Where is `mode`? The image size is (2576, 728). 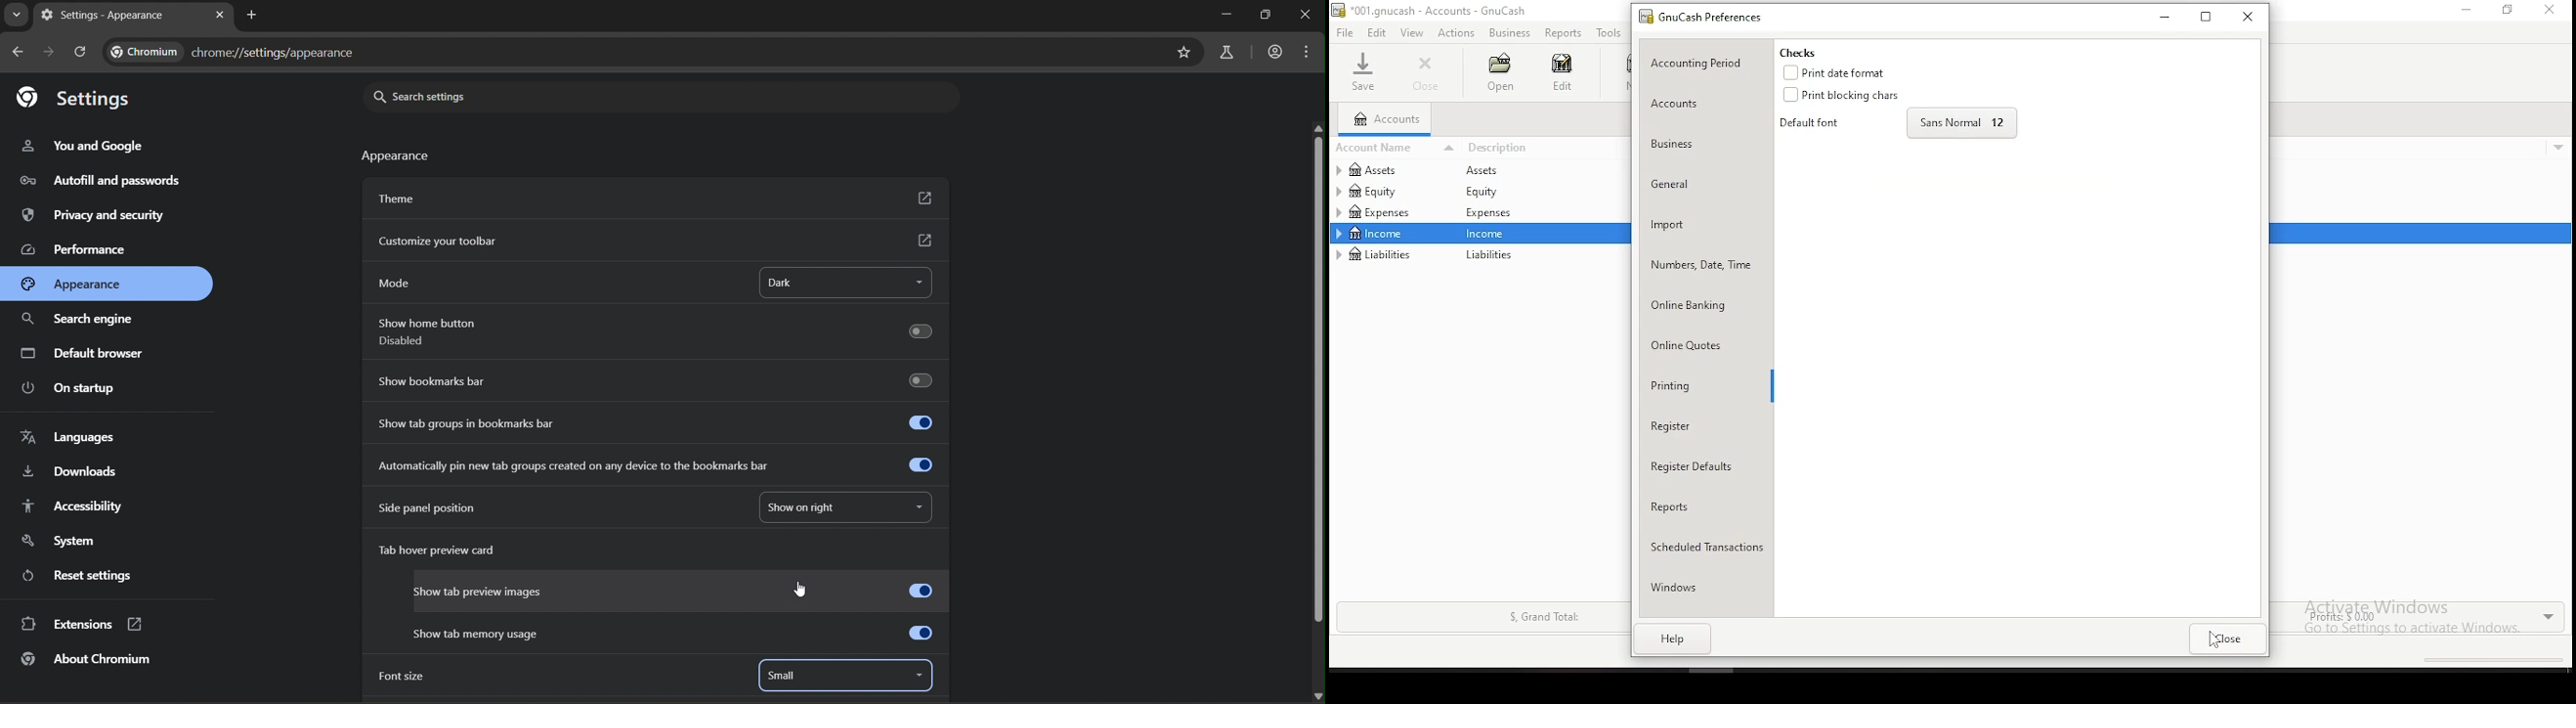 mode is located at coordinates (399, 279).